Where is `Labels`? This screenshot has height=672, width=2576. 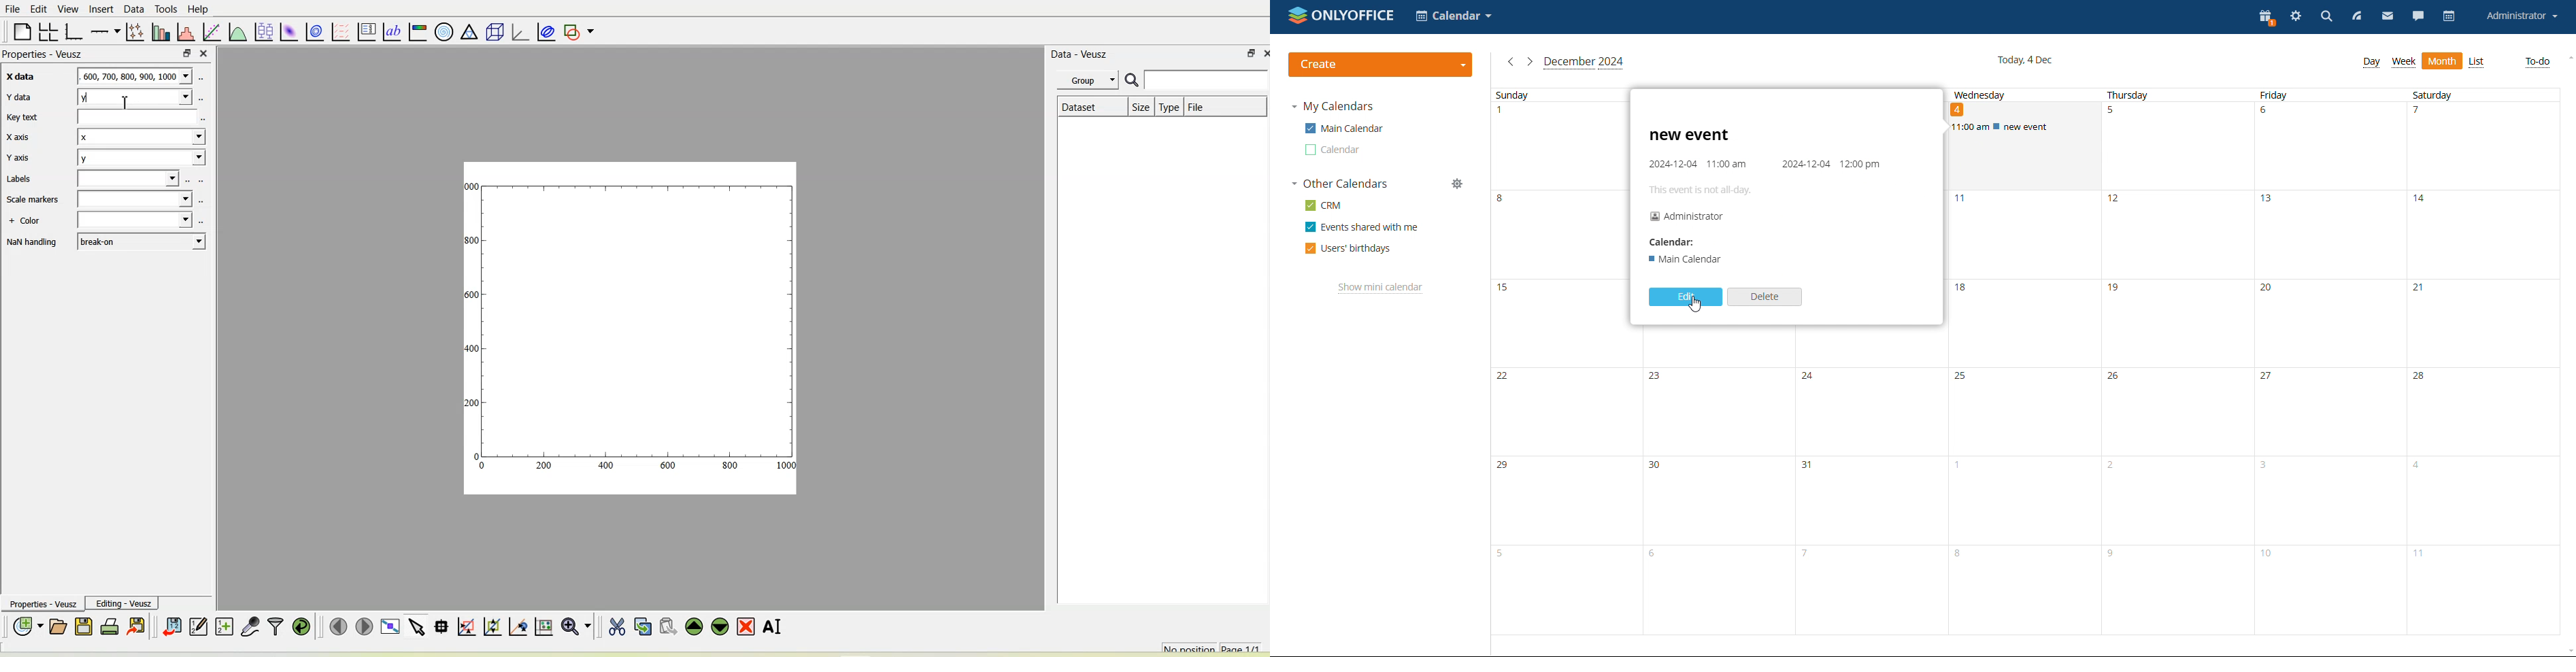
Labels is located at coordinates (19, 179).